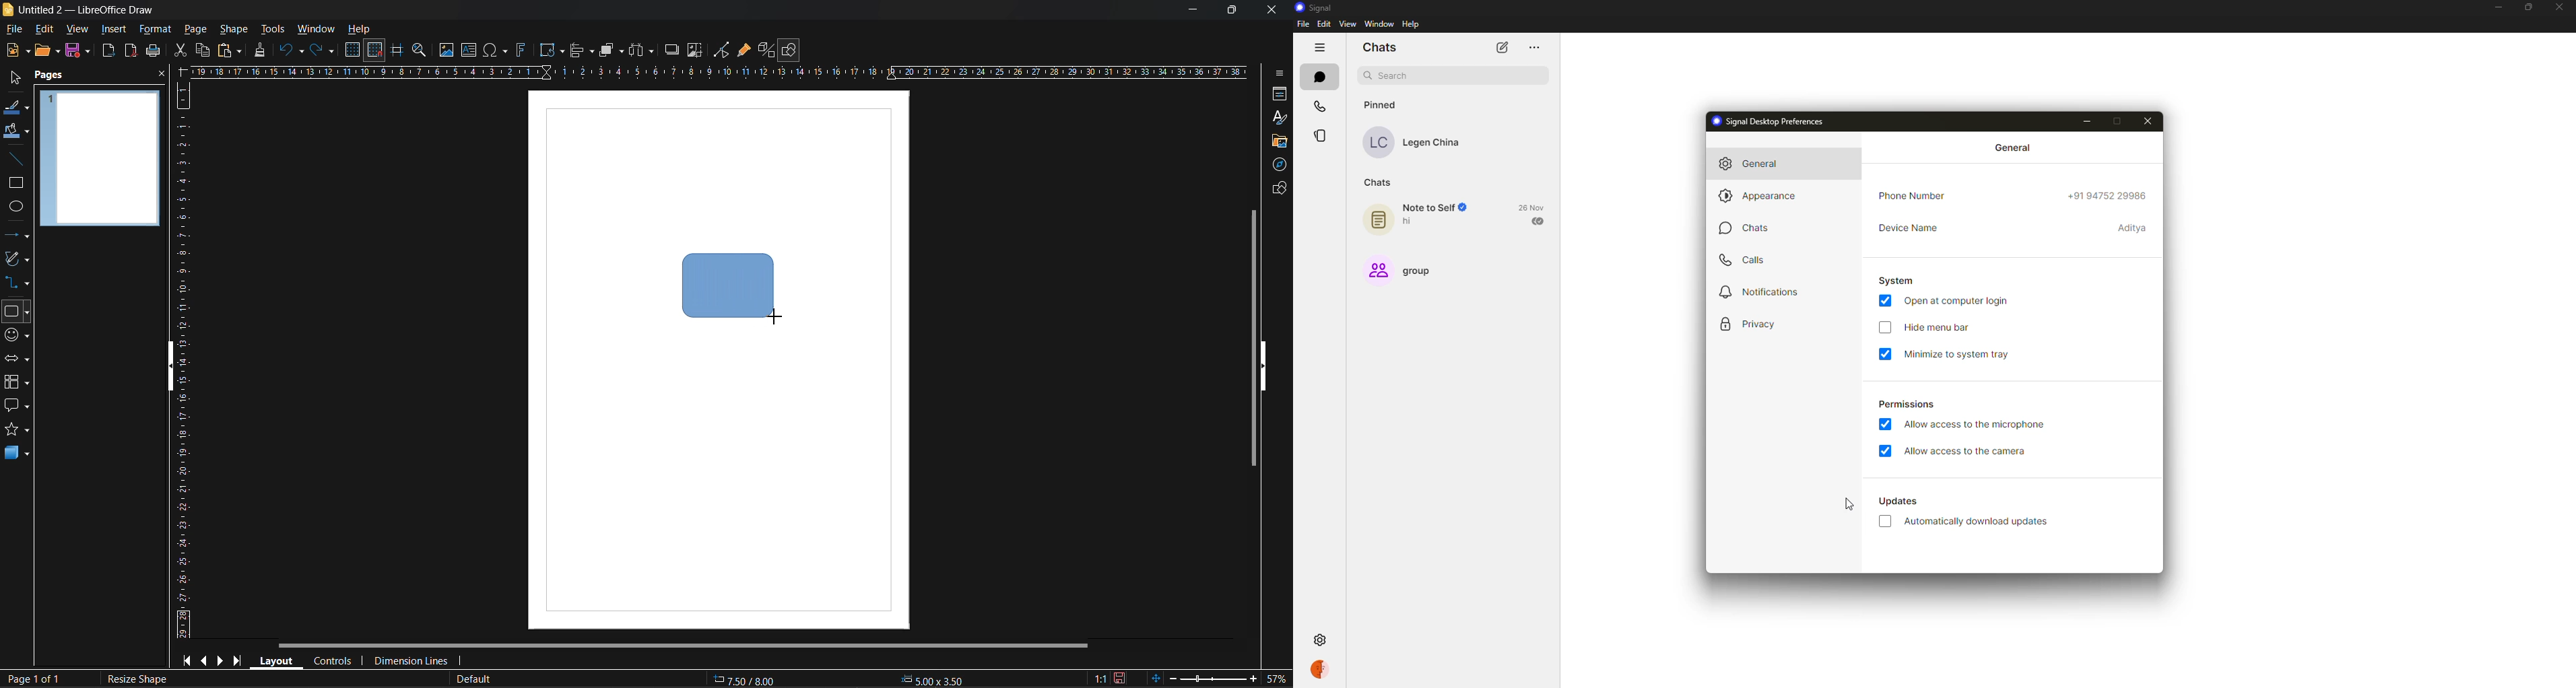  What do you see at coordinates (1884, 327) in the screenshot?
I see `click to enable` at bounding box center [1884, 327].